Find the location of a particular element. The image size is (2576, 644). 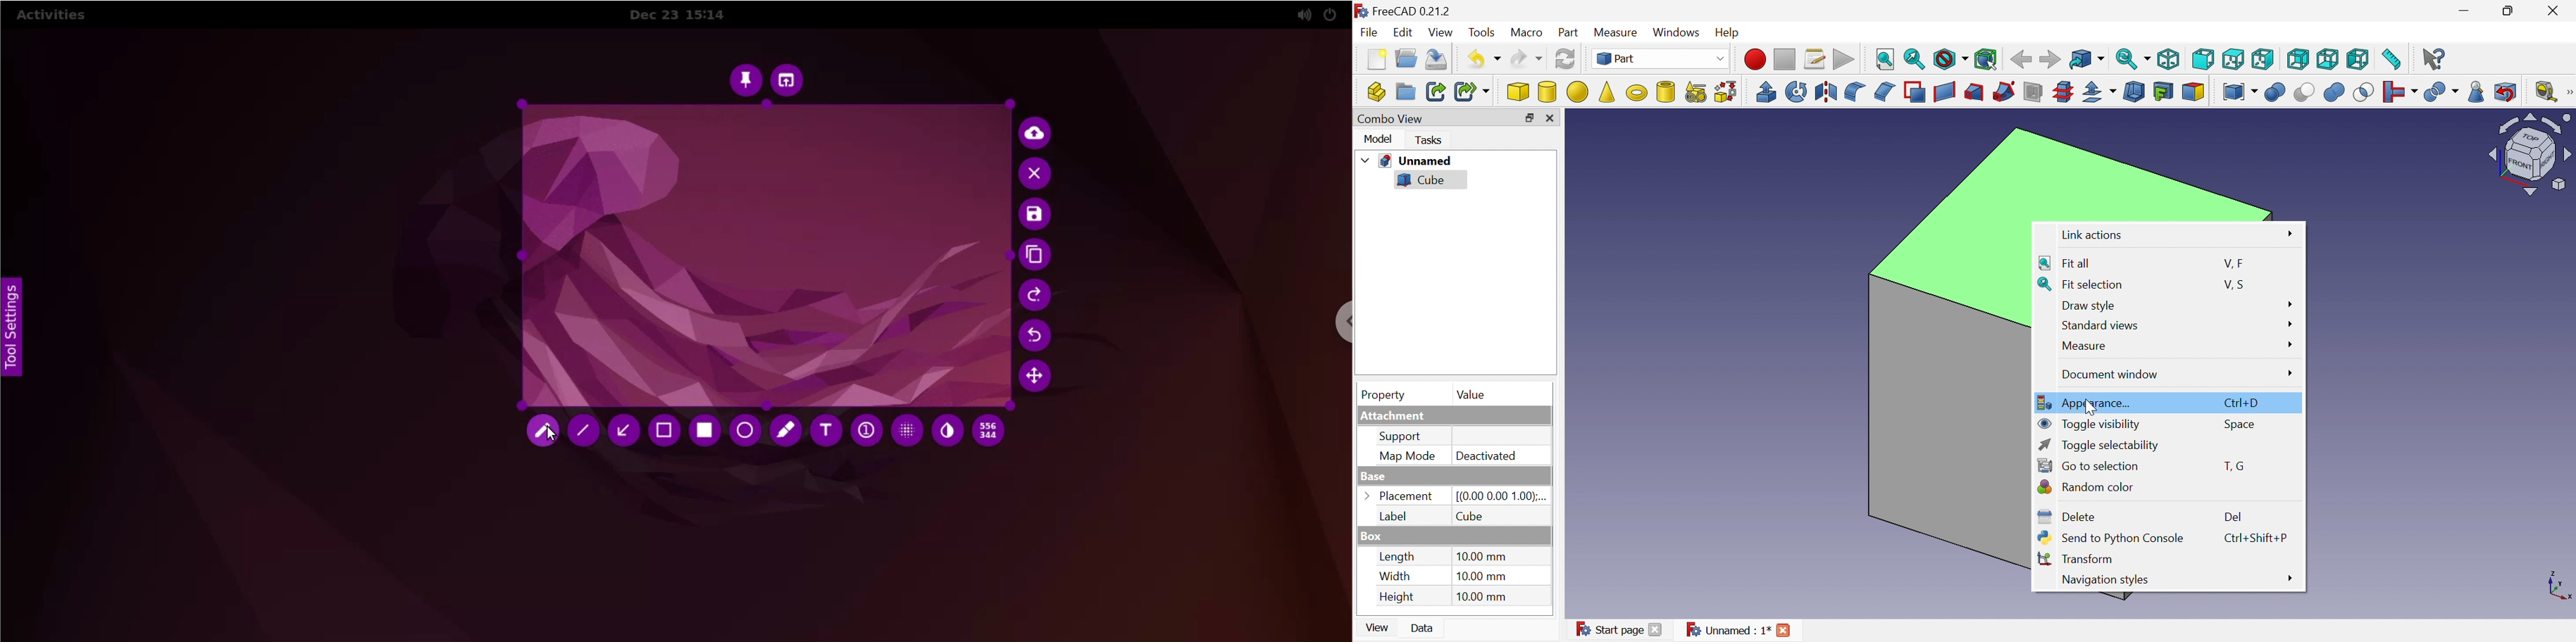

selection is located at coordinates (667, 431).